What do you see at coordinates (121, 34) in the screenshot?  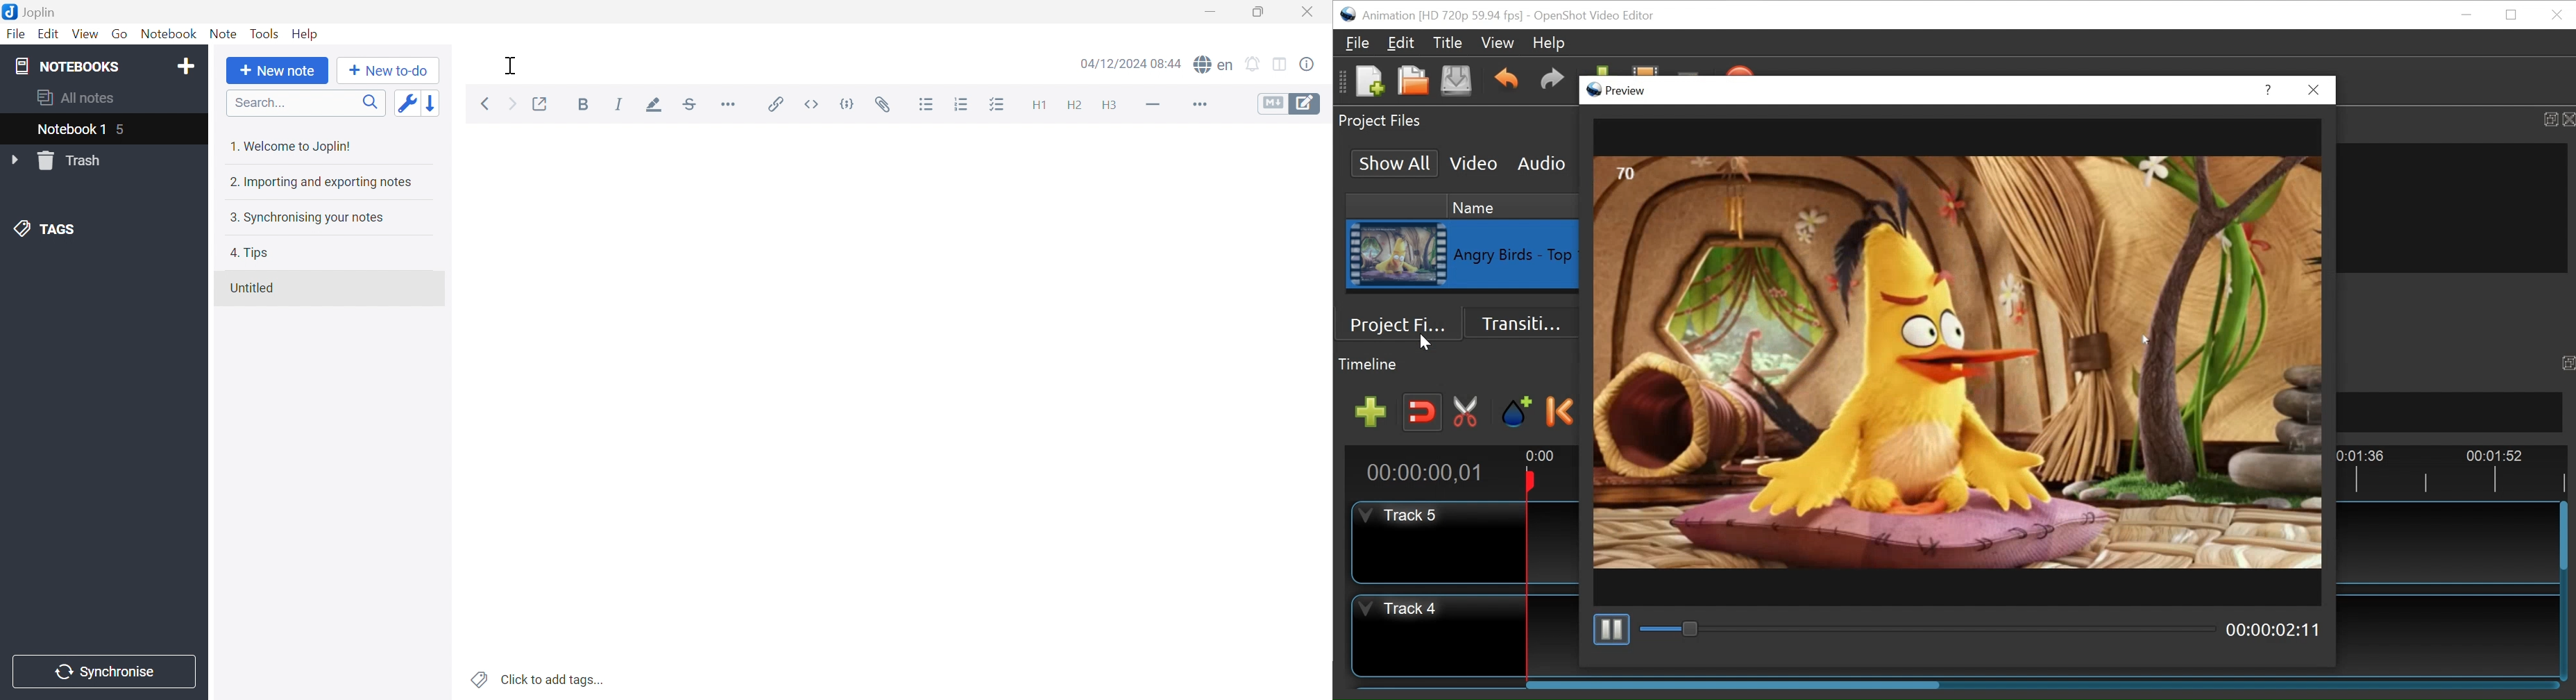 I see `Go` at bounding box center [121, 34].